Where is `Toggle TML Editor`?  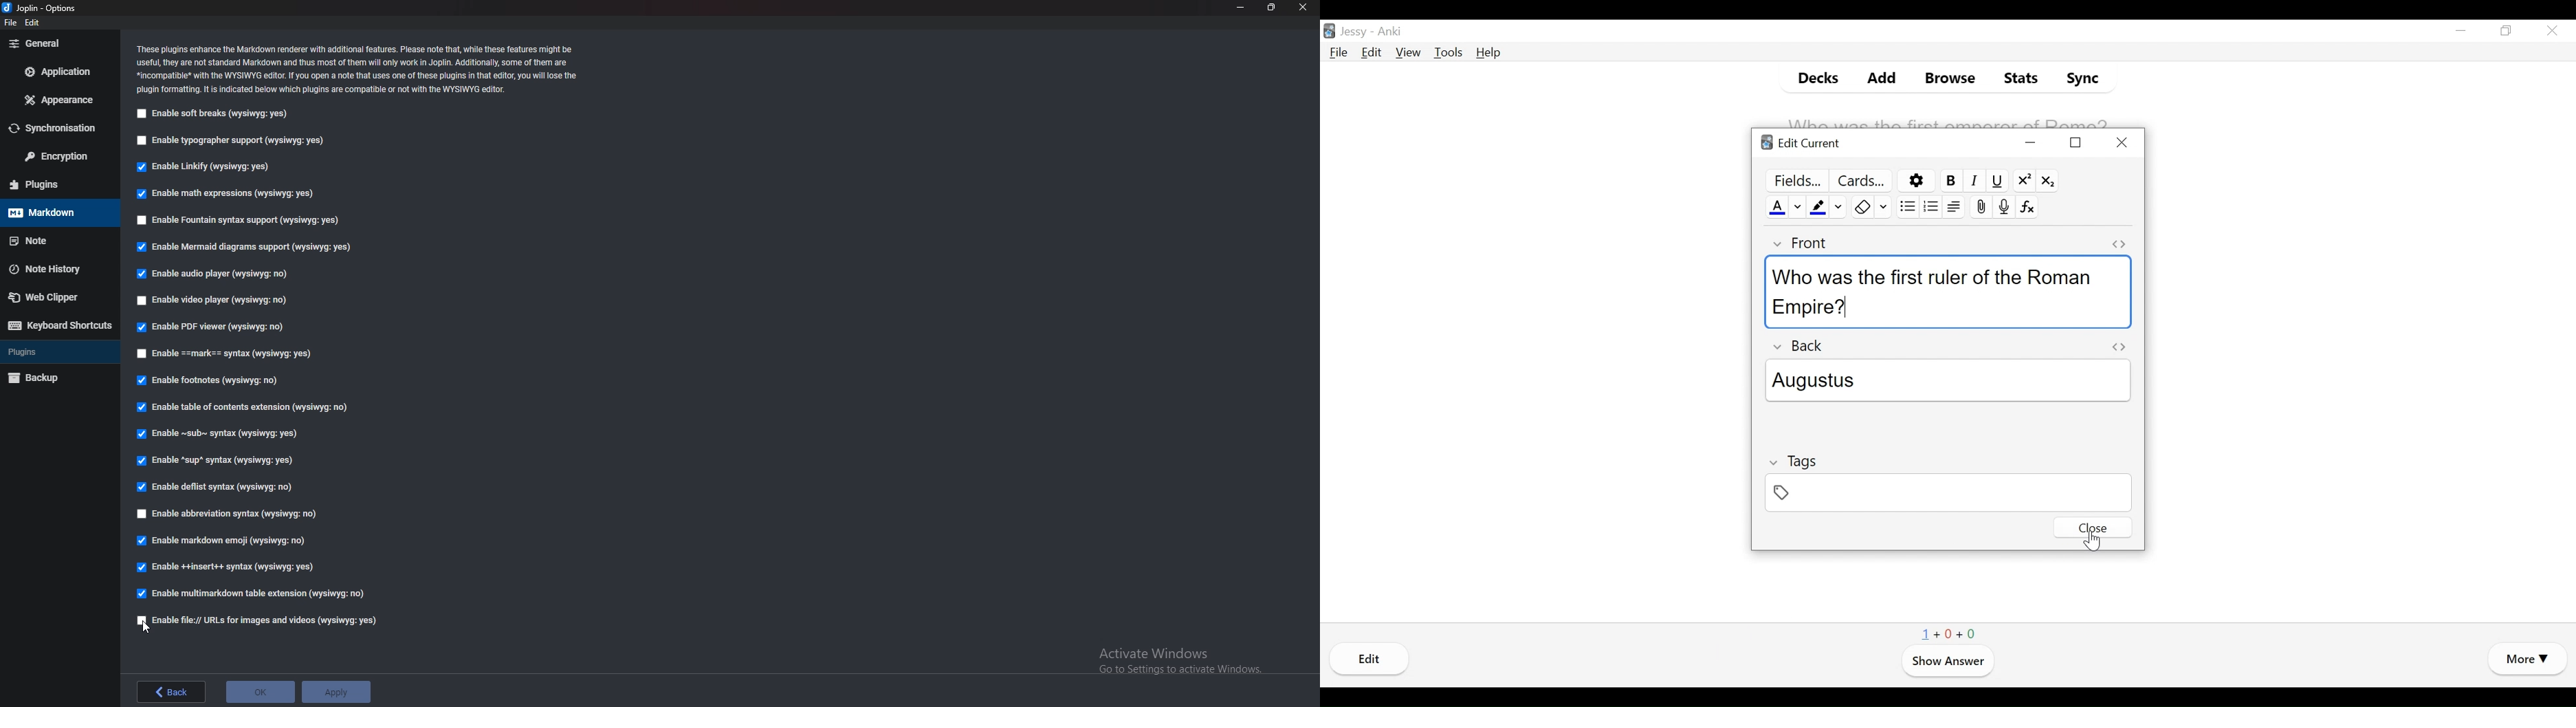 Toggle TML Editor is located at coordinates (2120, 346).